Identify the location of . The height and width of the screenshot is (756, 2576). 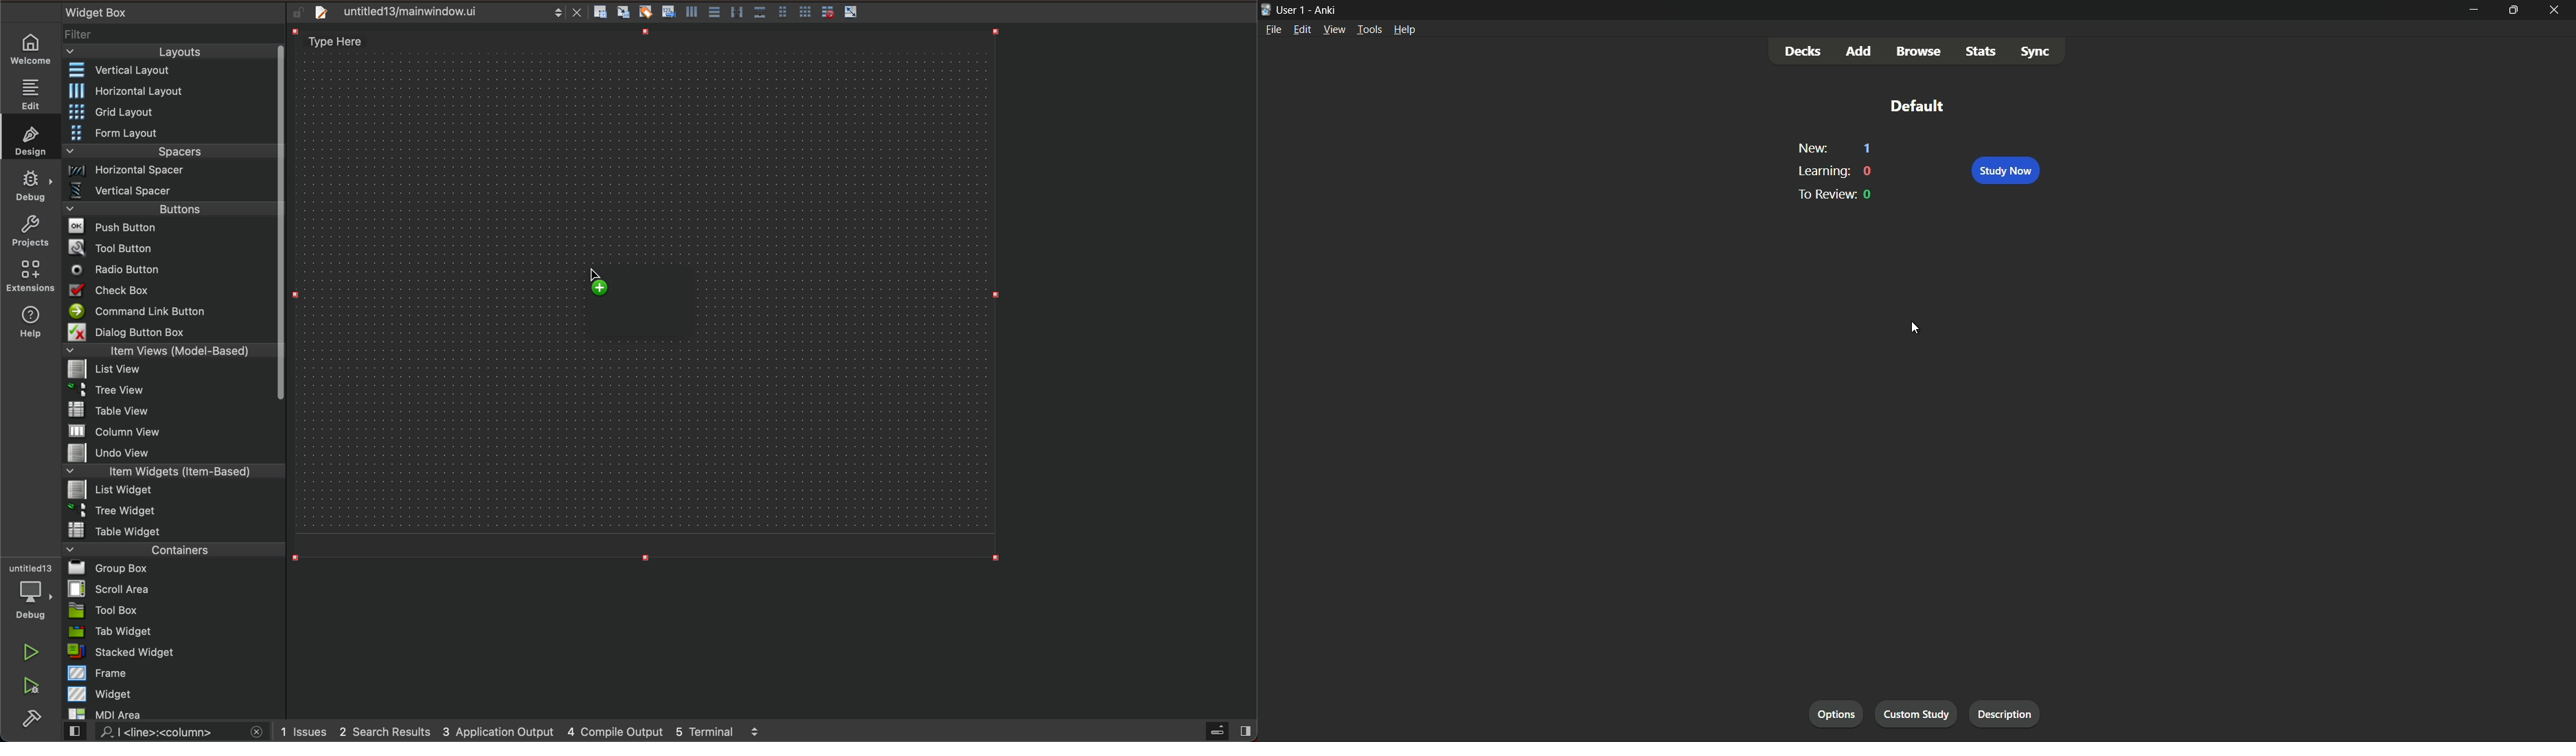
(624, 12).